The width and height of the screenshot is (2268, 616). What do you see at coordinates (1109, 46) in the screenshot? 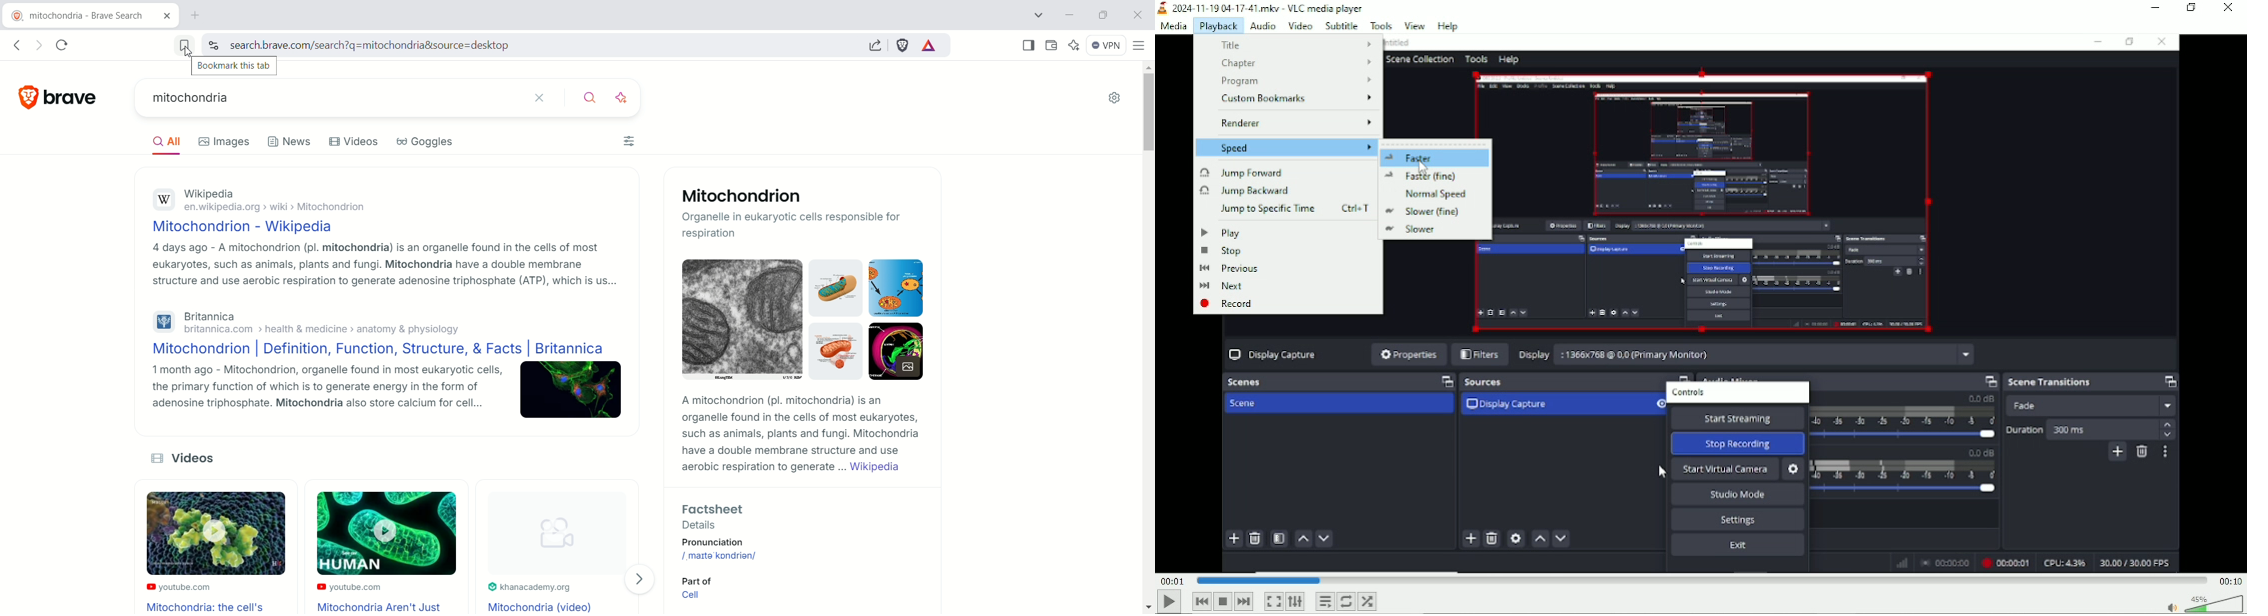
I see `VPN` at bounding box center [1109, 46].